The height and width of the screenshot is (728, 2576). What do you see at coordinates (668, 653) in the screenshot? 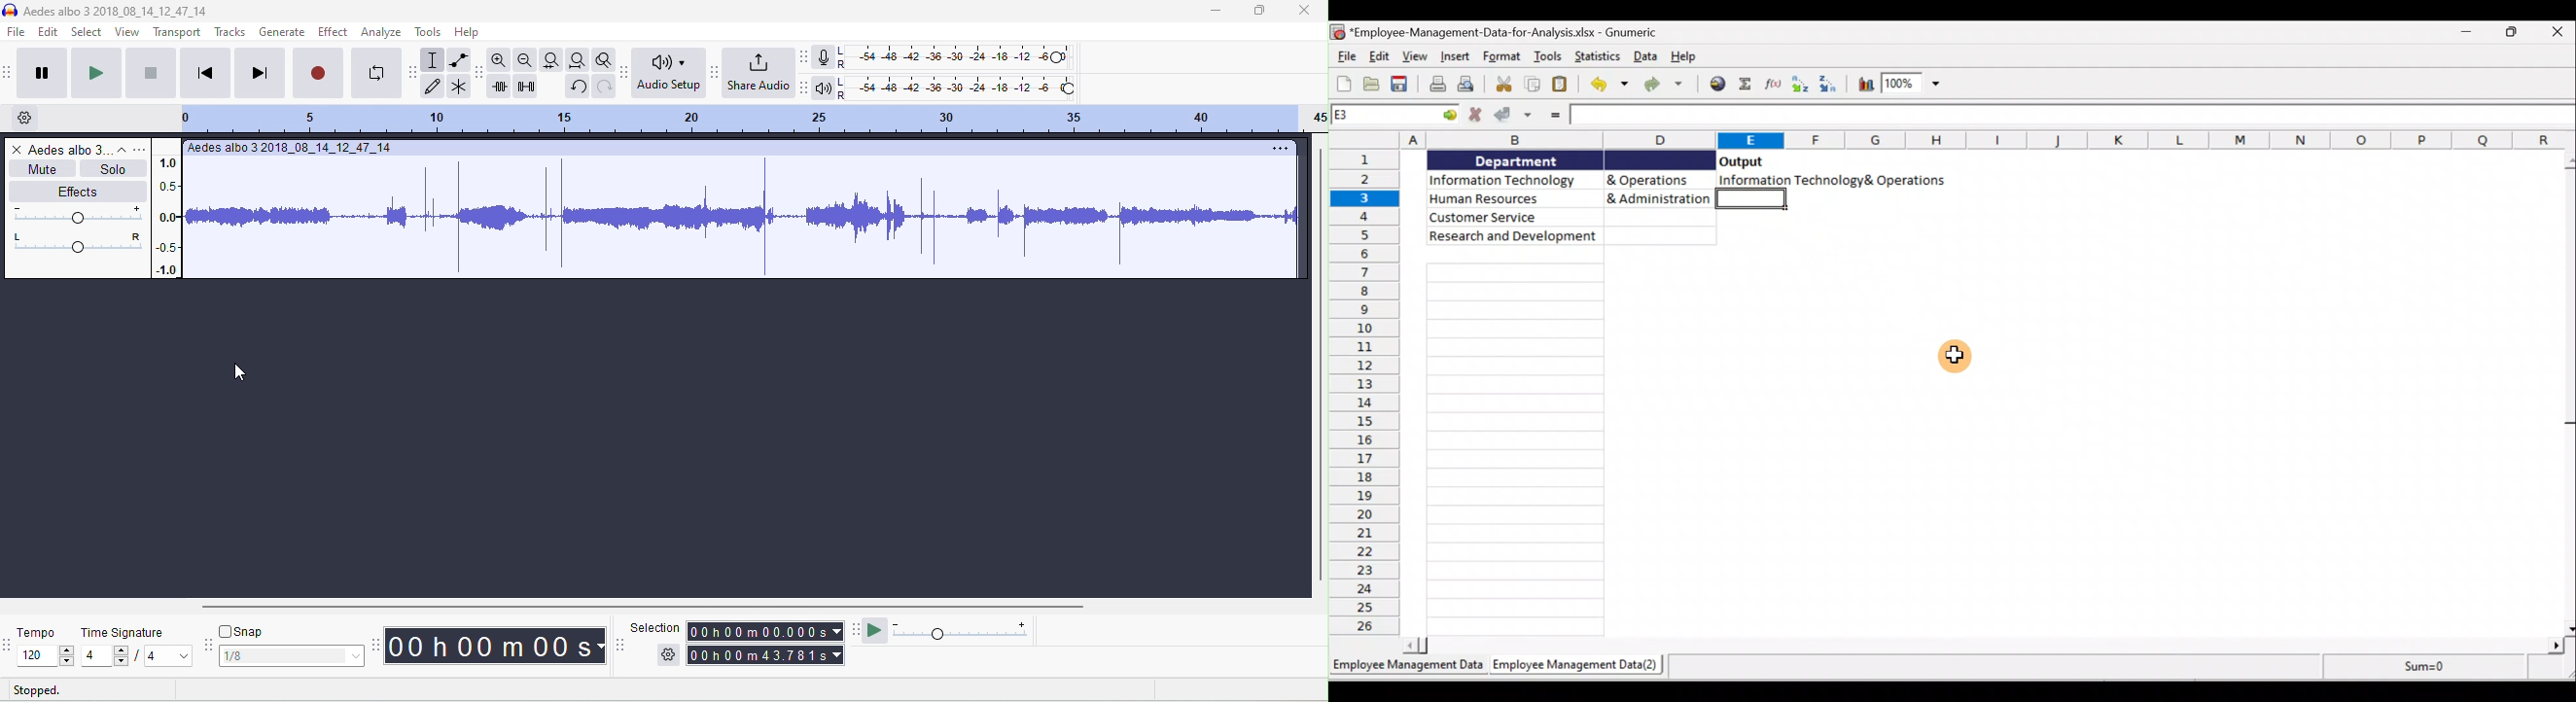
I see `selection options` at bounding box center [668, 653].